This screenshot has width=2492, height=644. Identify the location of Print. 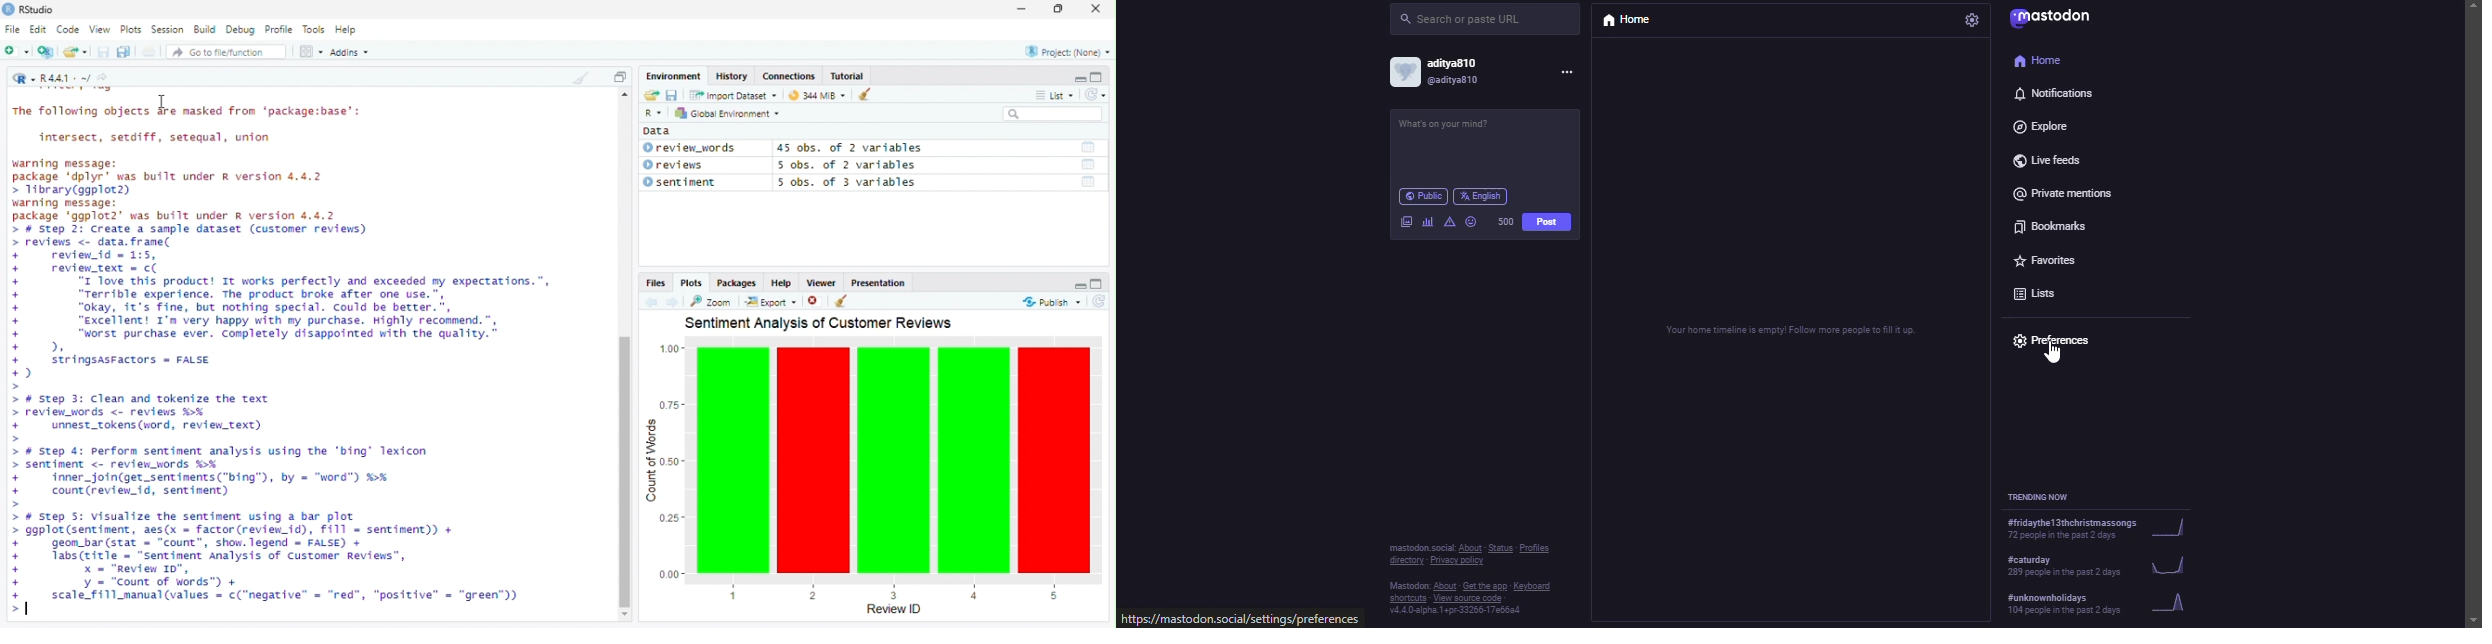
(150, 51).